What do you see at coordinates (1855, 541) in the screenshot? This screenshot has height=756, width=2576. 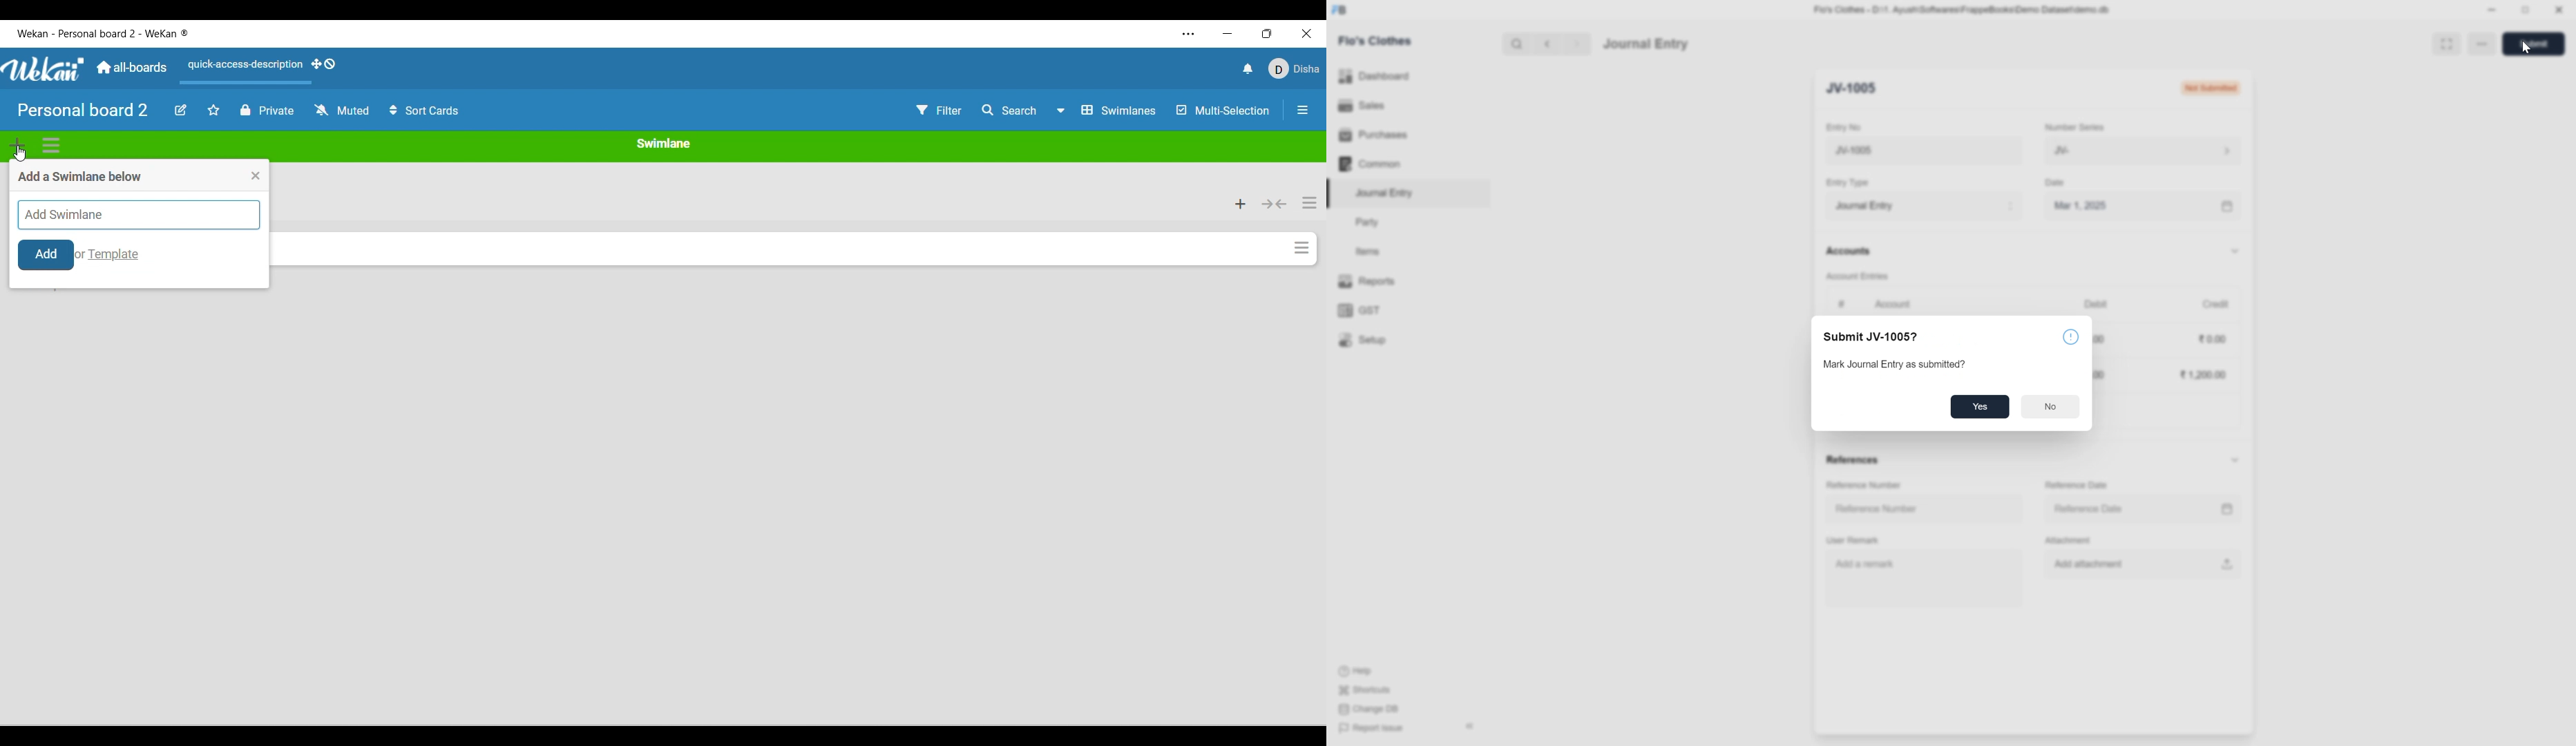 I see `User Remark` at bounding box center [1855, 541].